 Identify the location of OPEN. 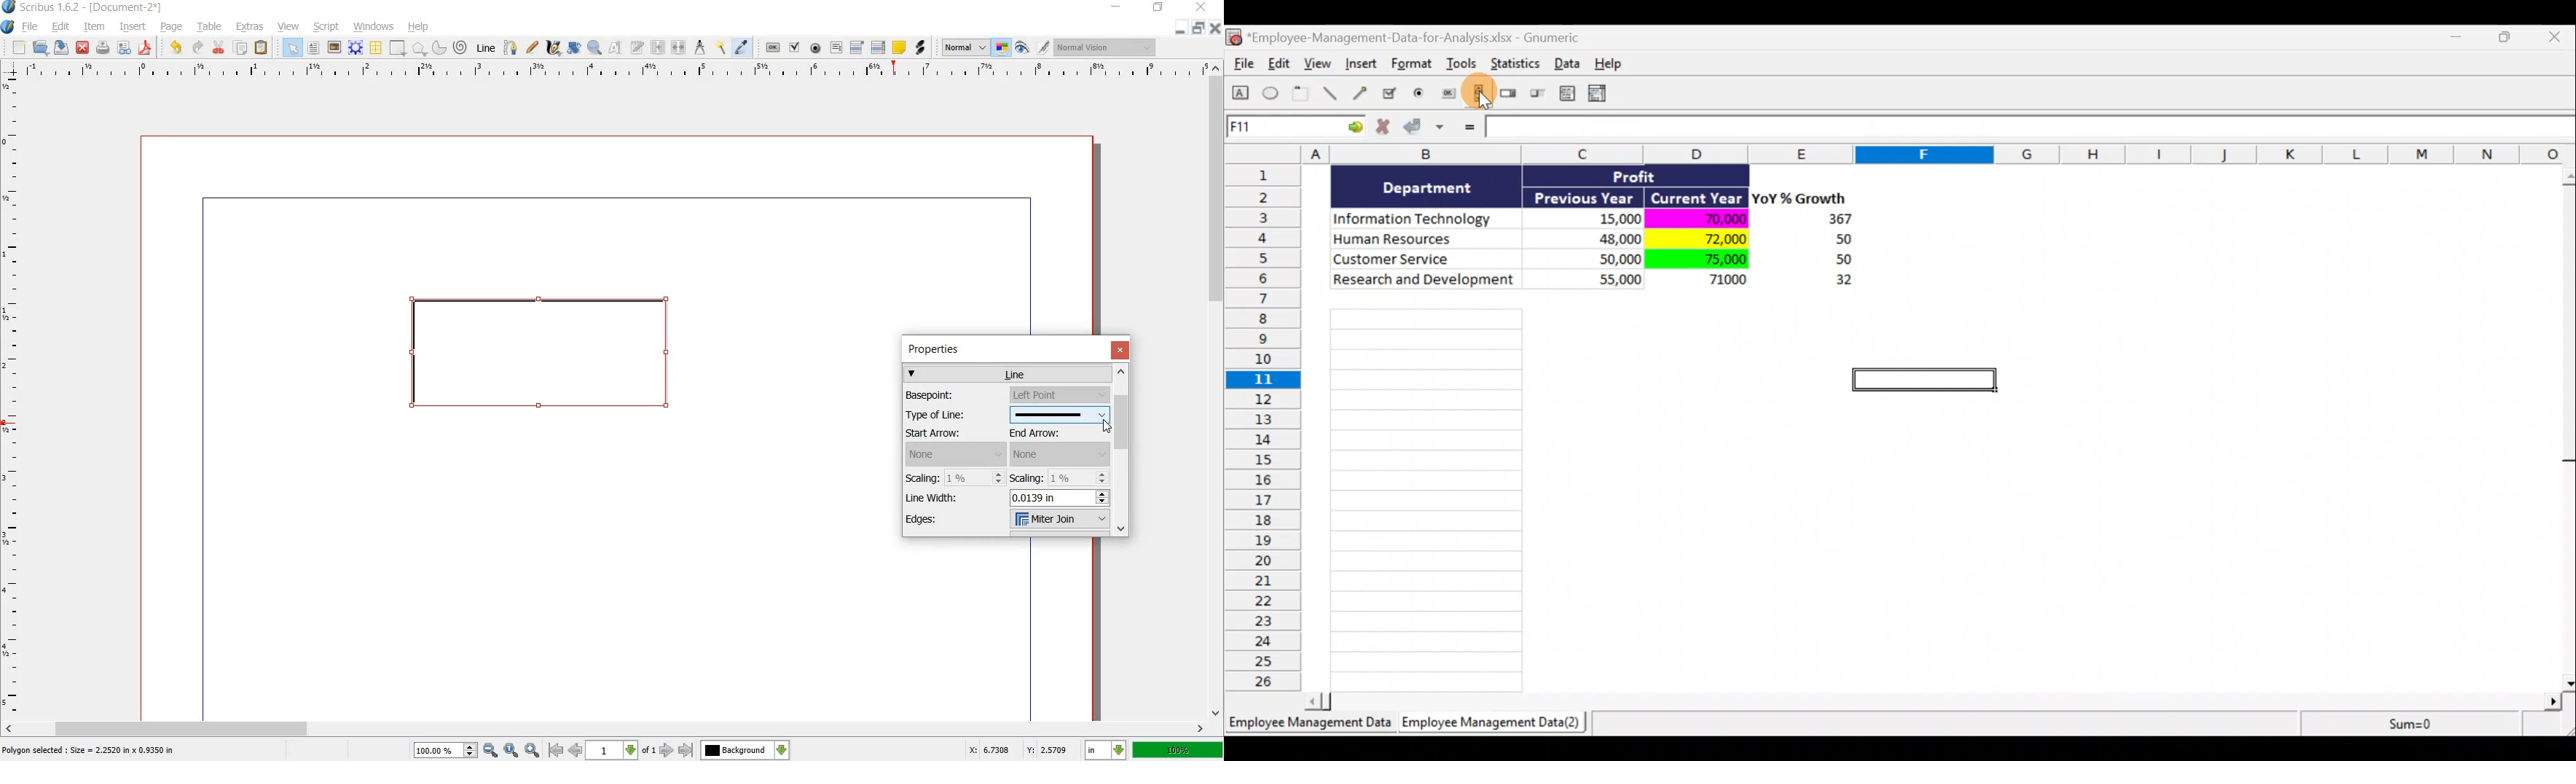
(41, 48).